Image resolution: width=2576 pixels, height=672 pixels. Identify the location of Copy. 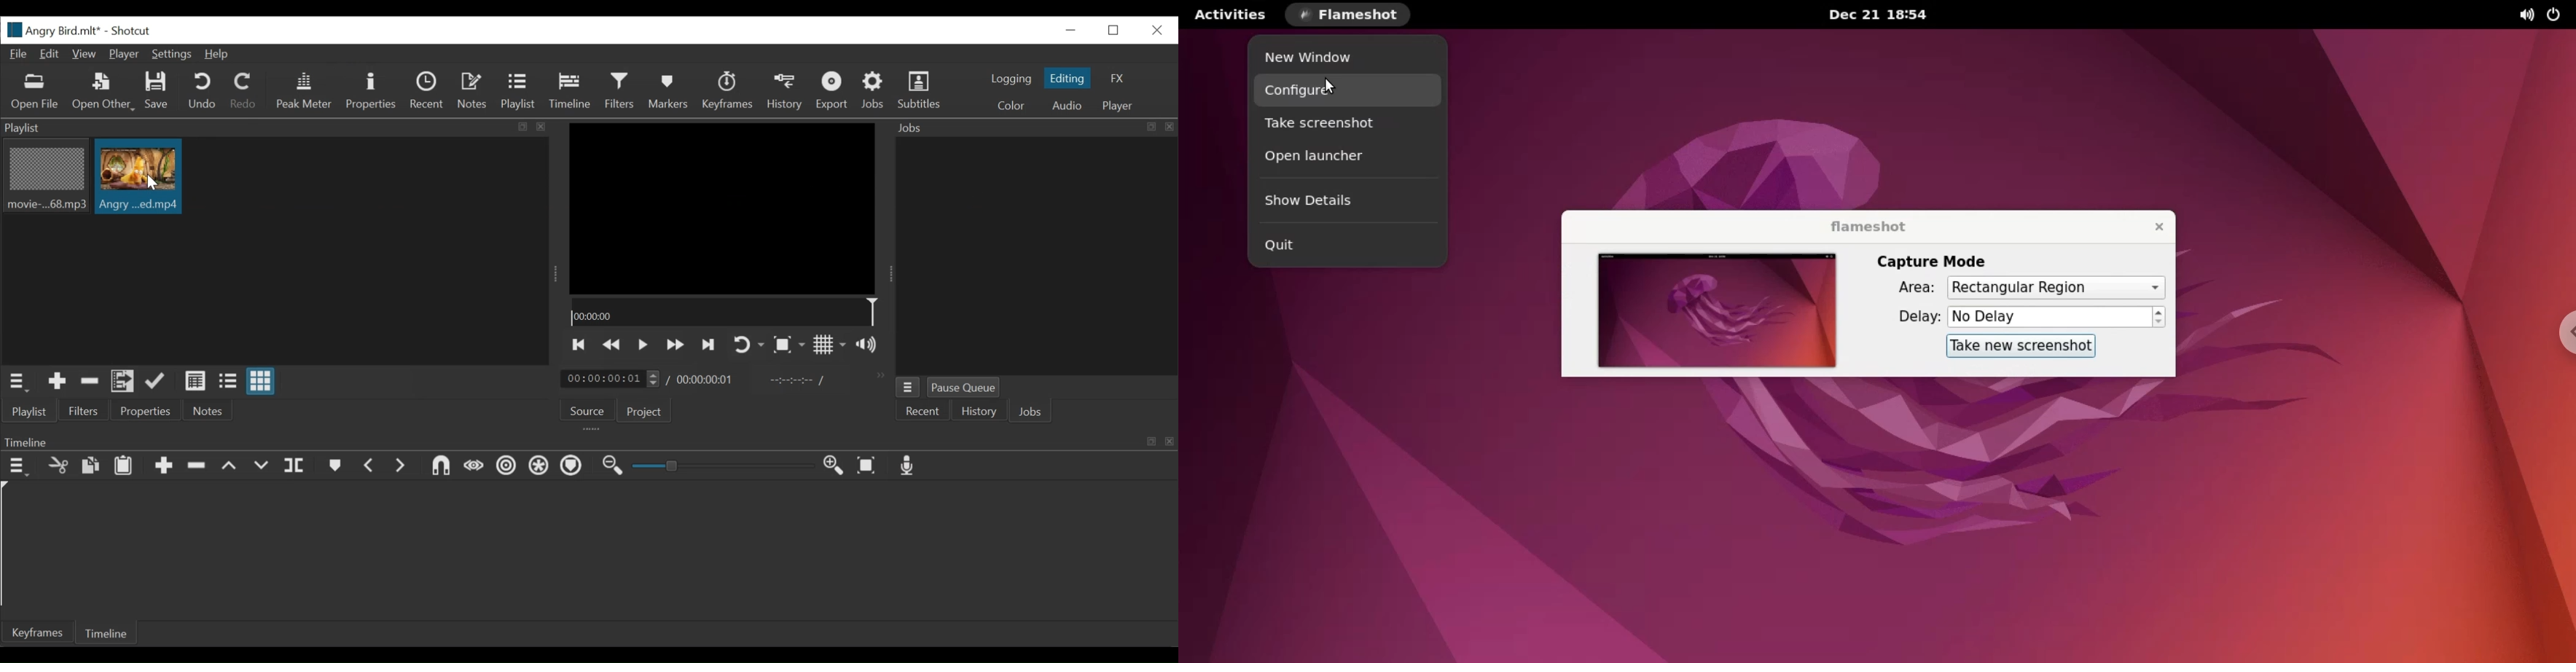
(91, 467).